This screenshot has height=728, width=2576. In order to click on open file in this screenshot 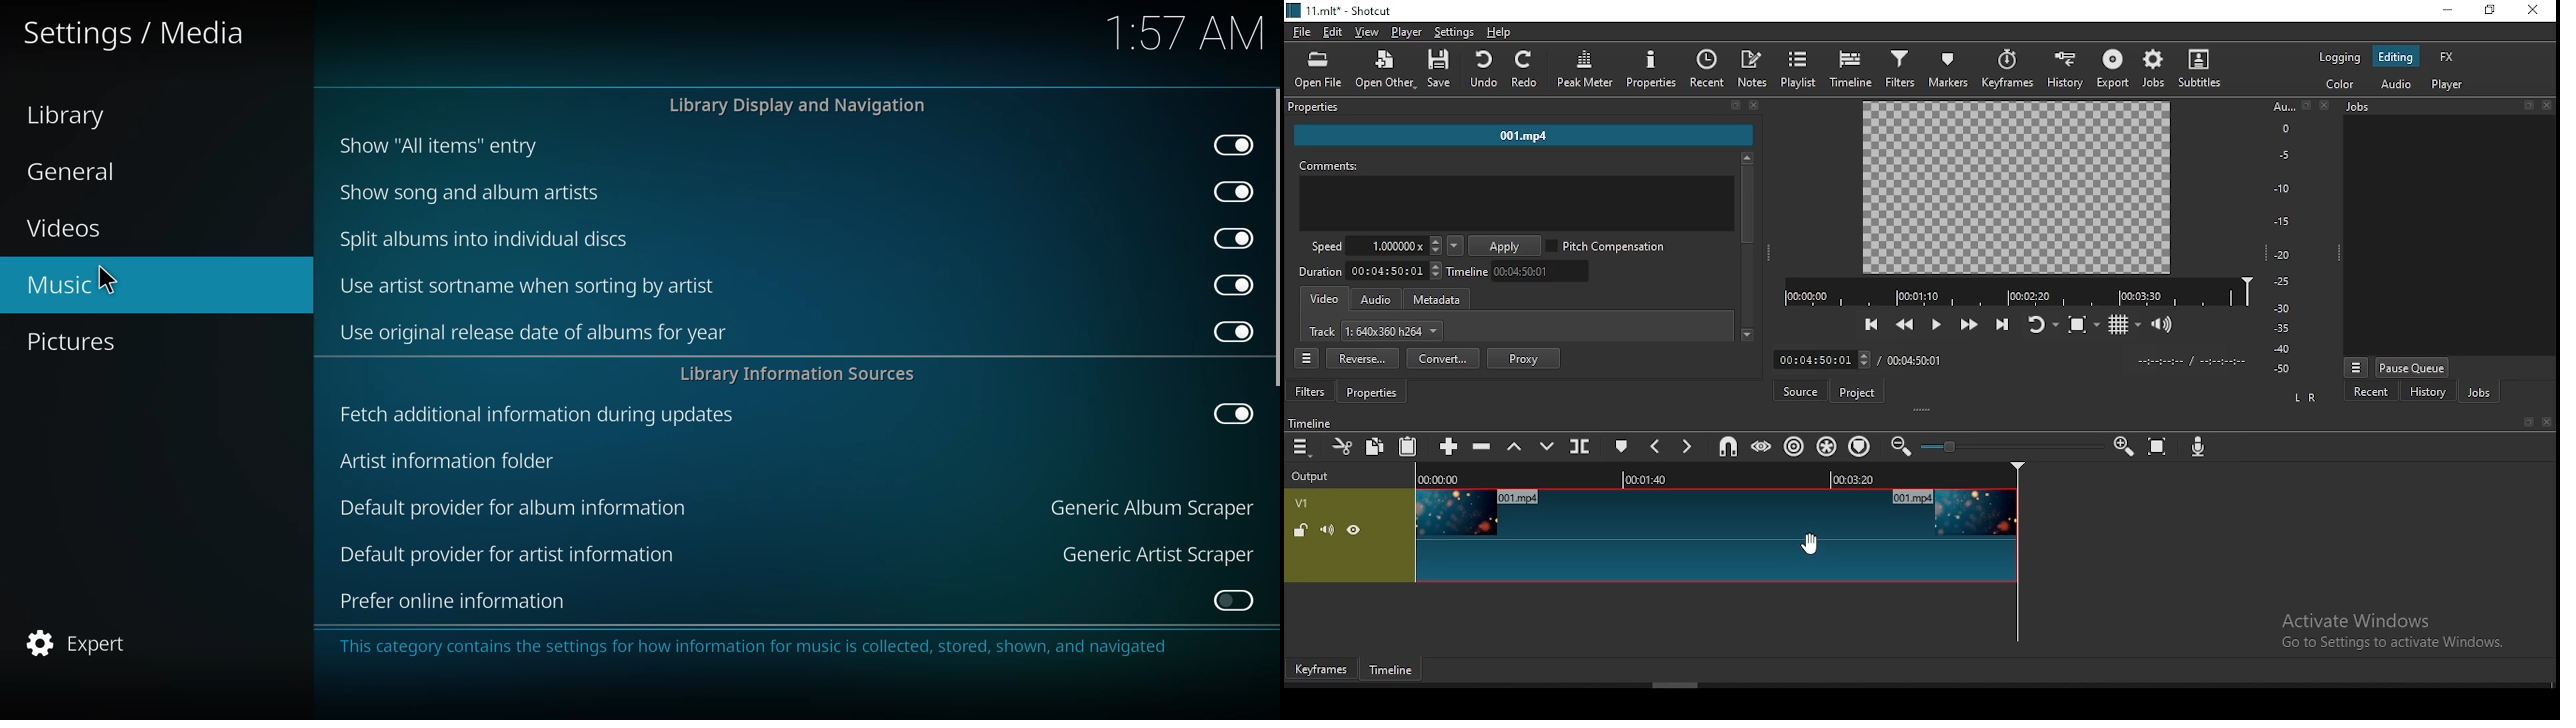, I will do `click(1319, 70)`.